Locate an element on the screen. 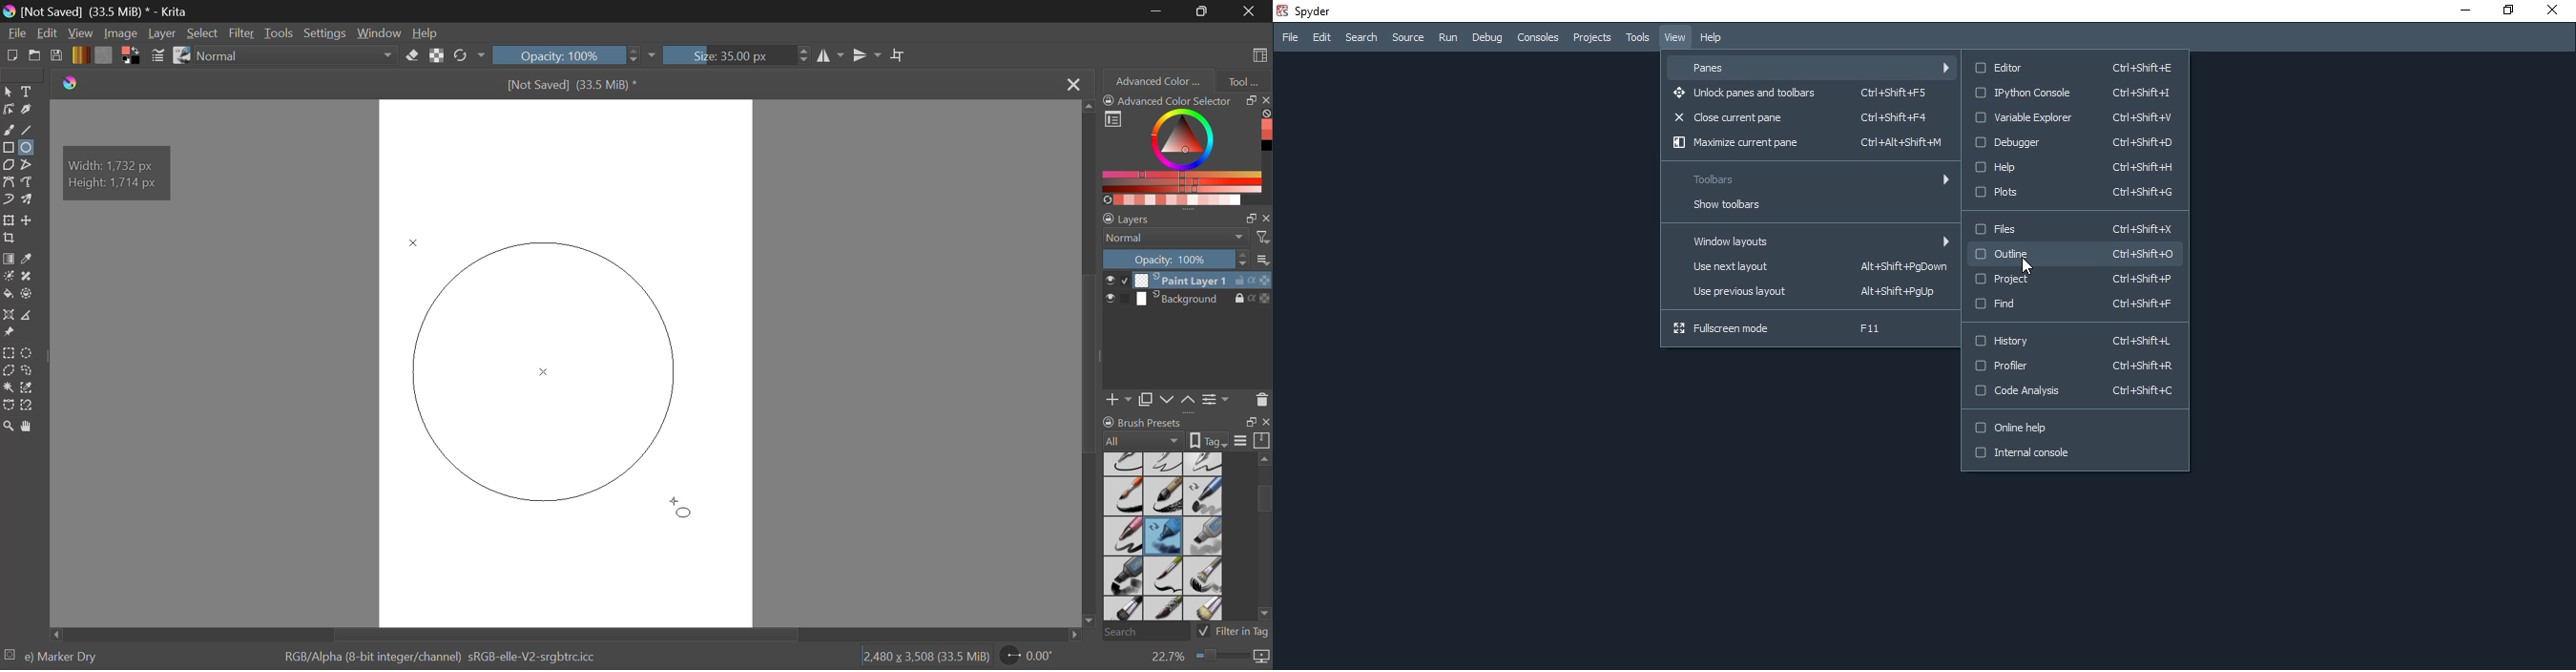 Image resolution: width=2576 pixels, height=672 pixels. Projects is located at coordinates (1590, 37).